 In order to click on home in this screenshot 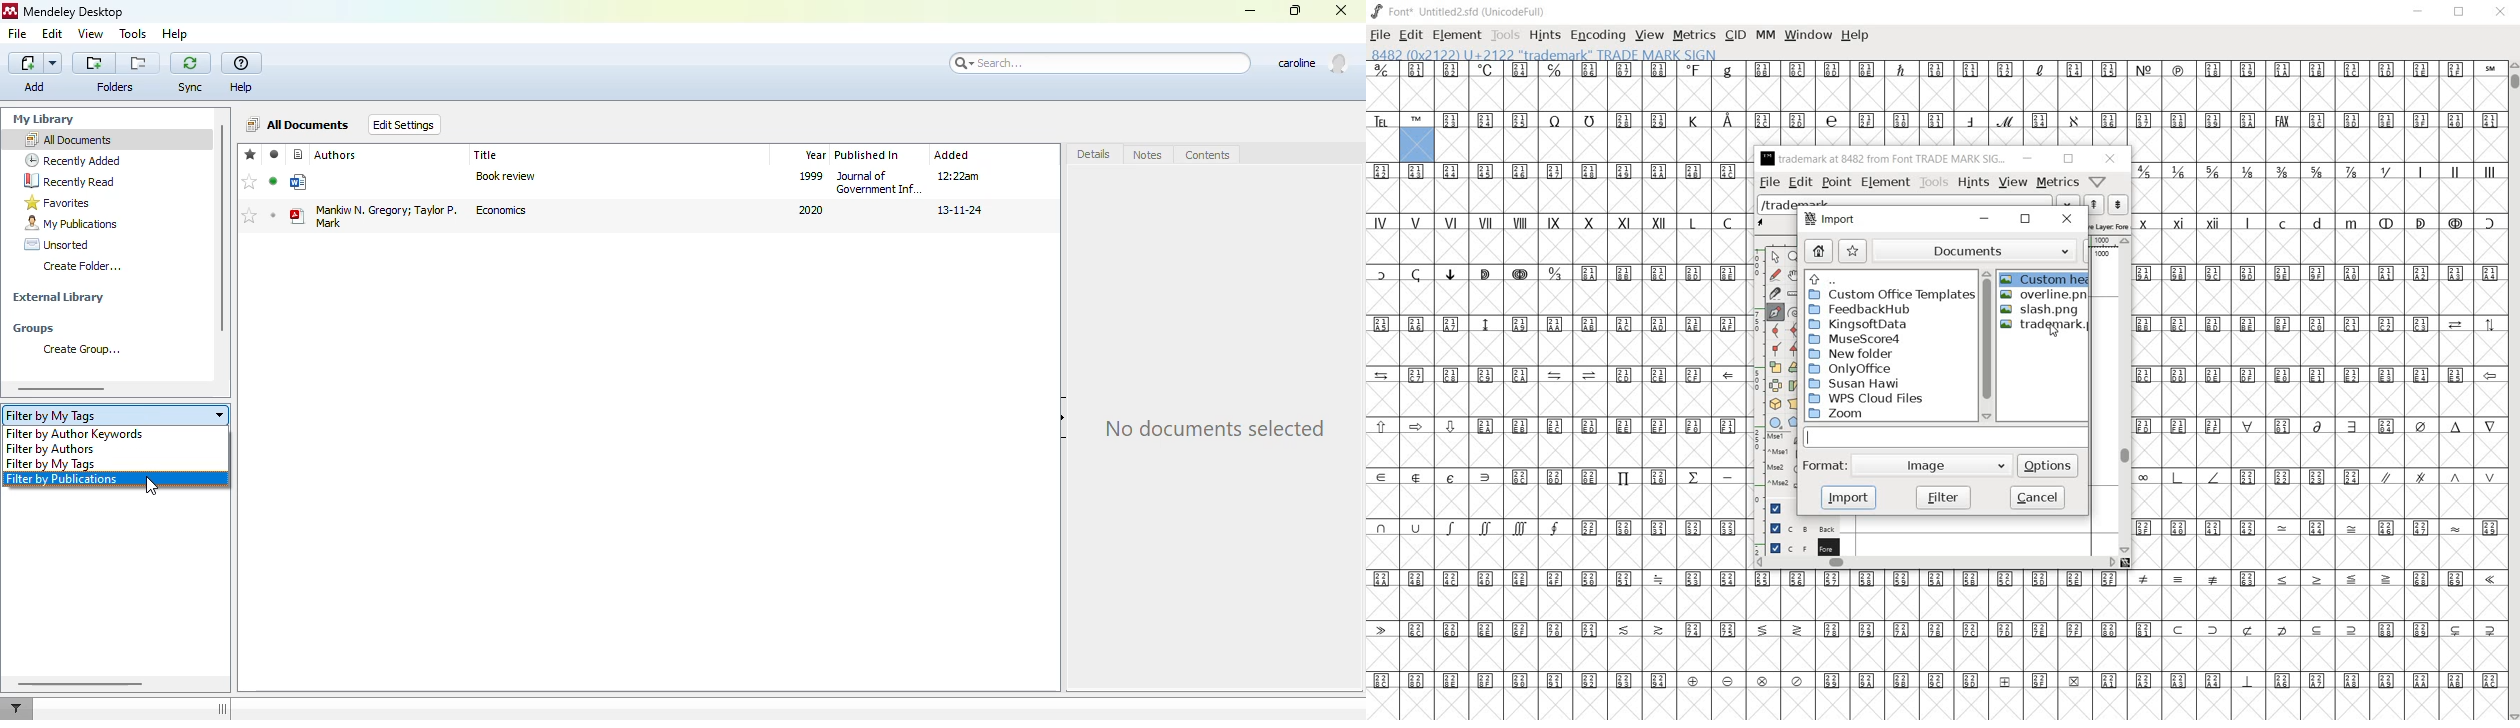, I will do `click(1819, 251)`.